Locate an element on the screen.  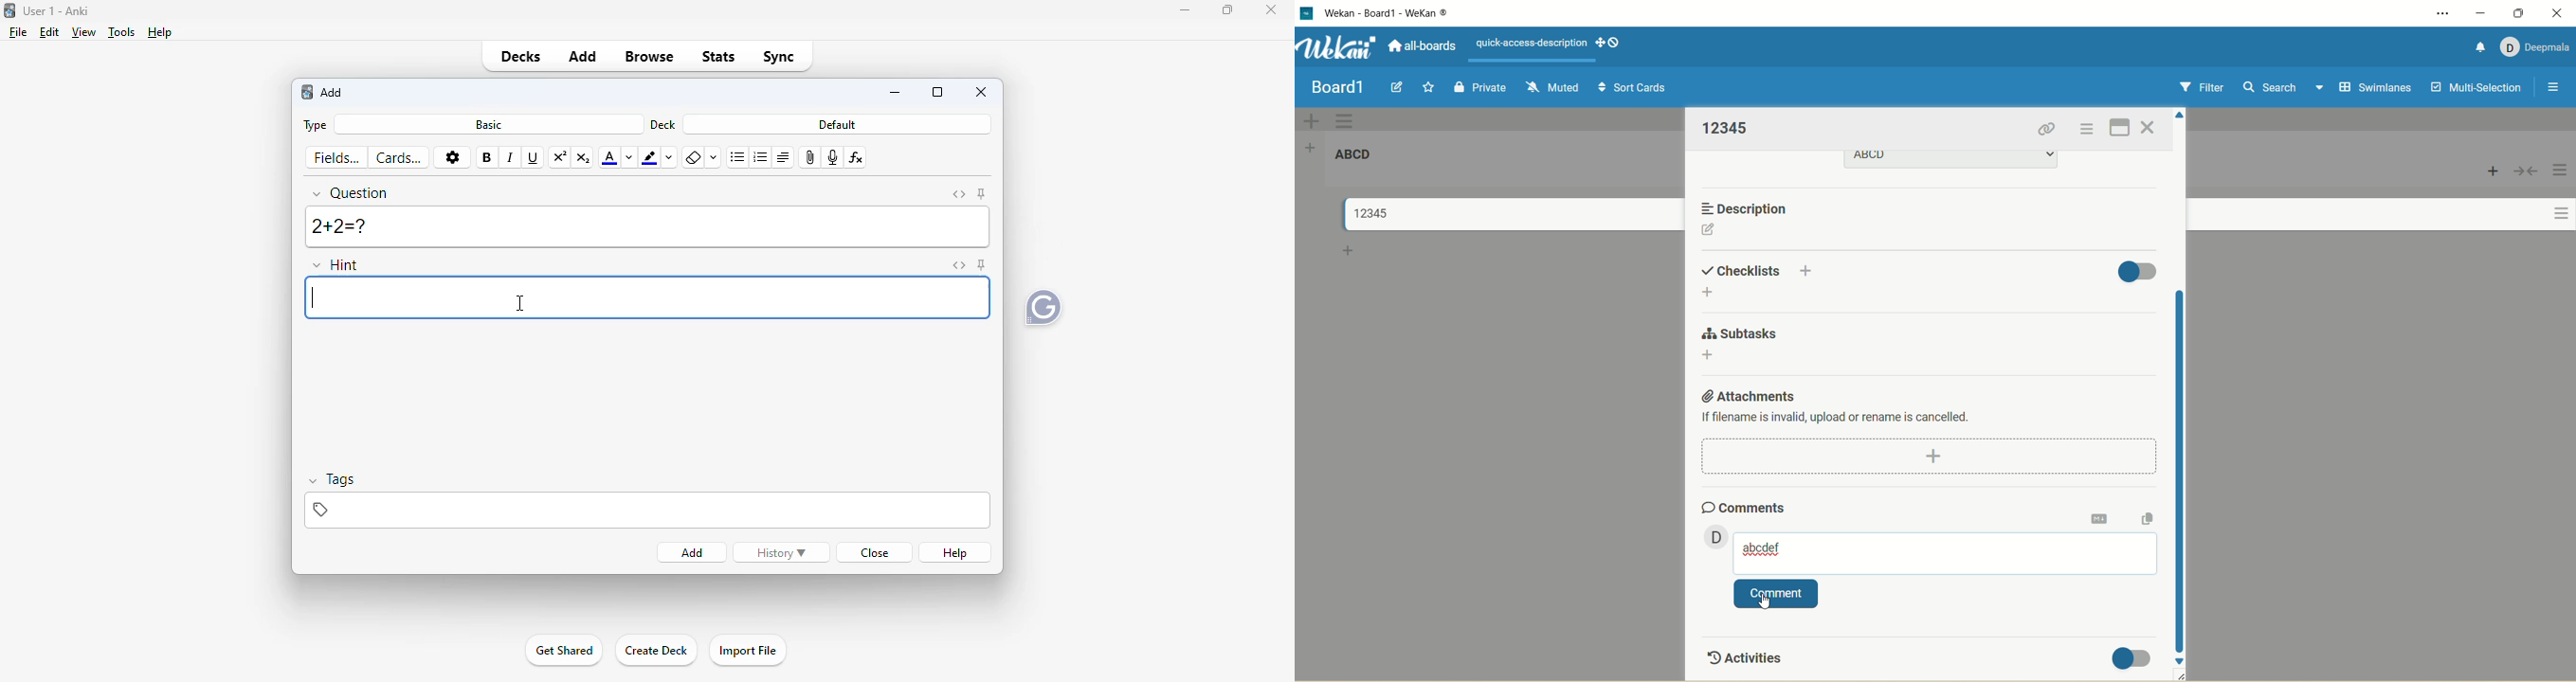
unordered list is located at coordinates (737, 158).